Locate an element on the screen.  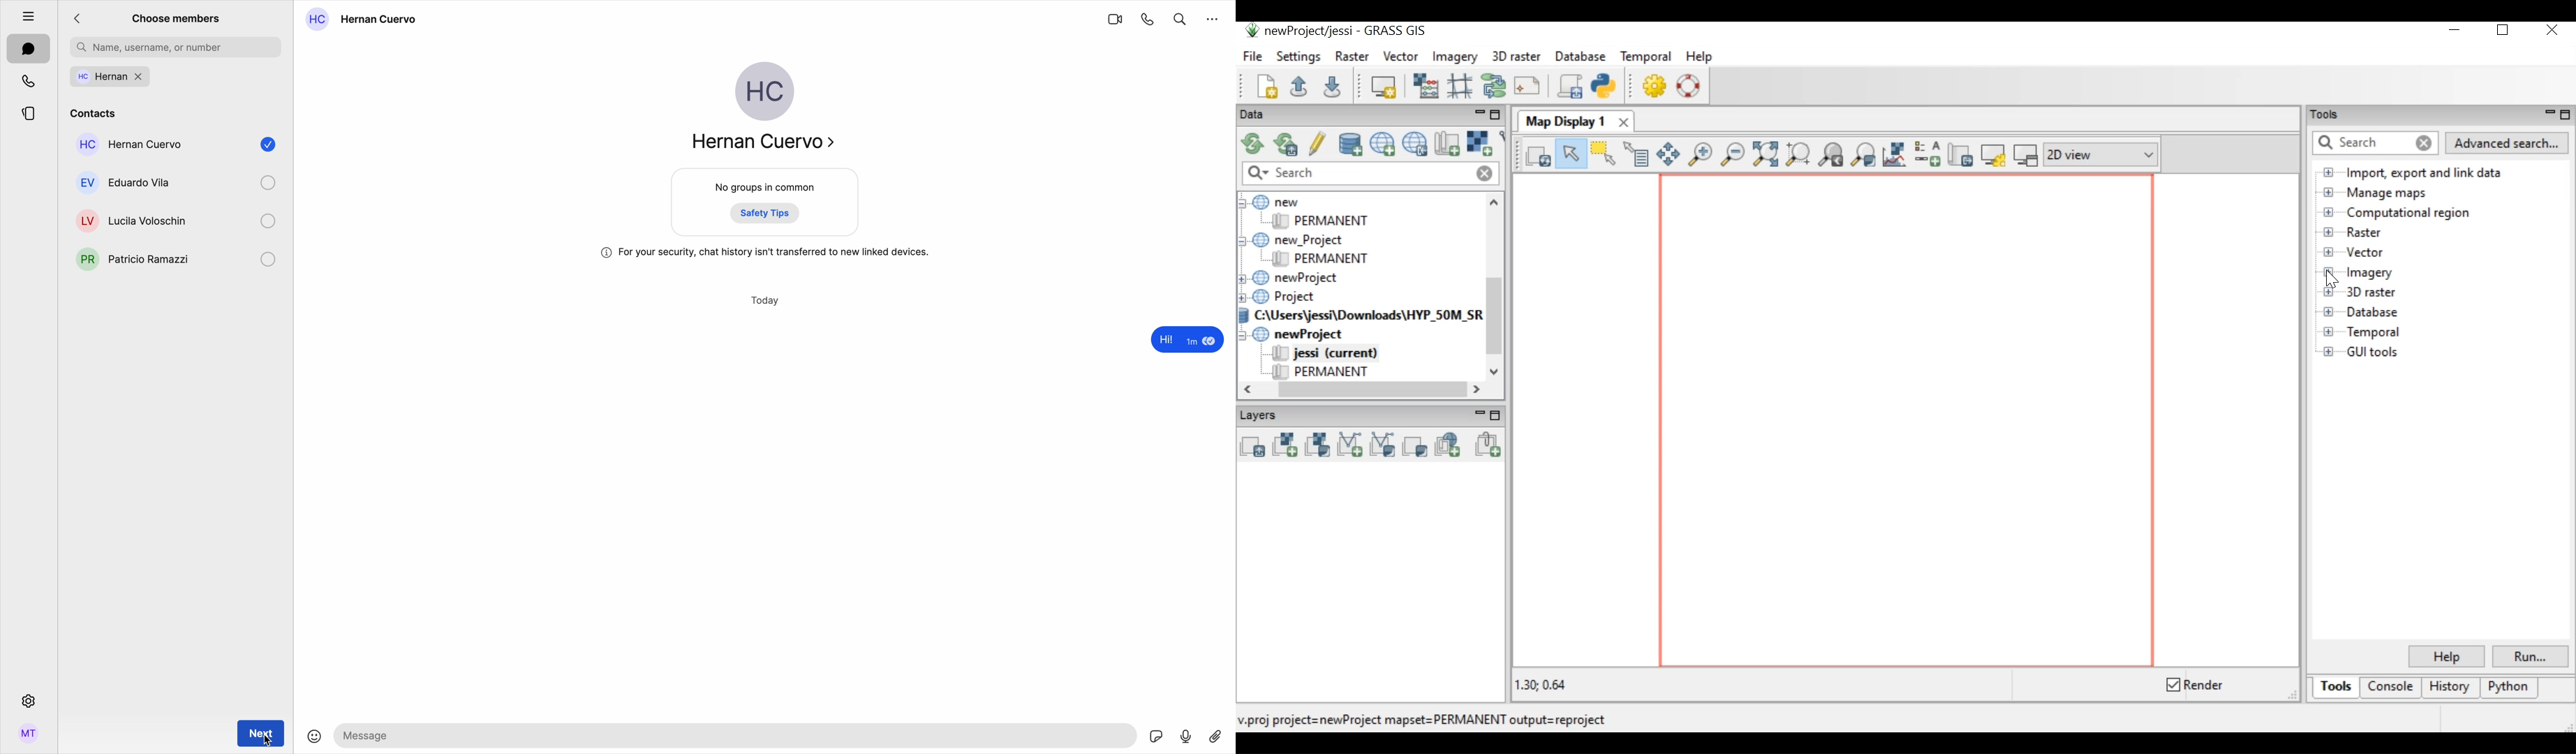
call is located at coordinates (1149, 18).